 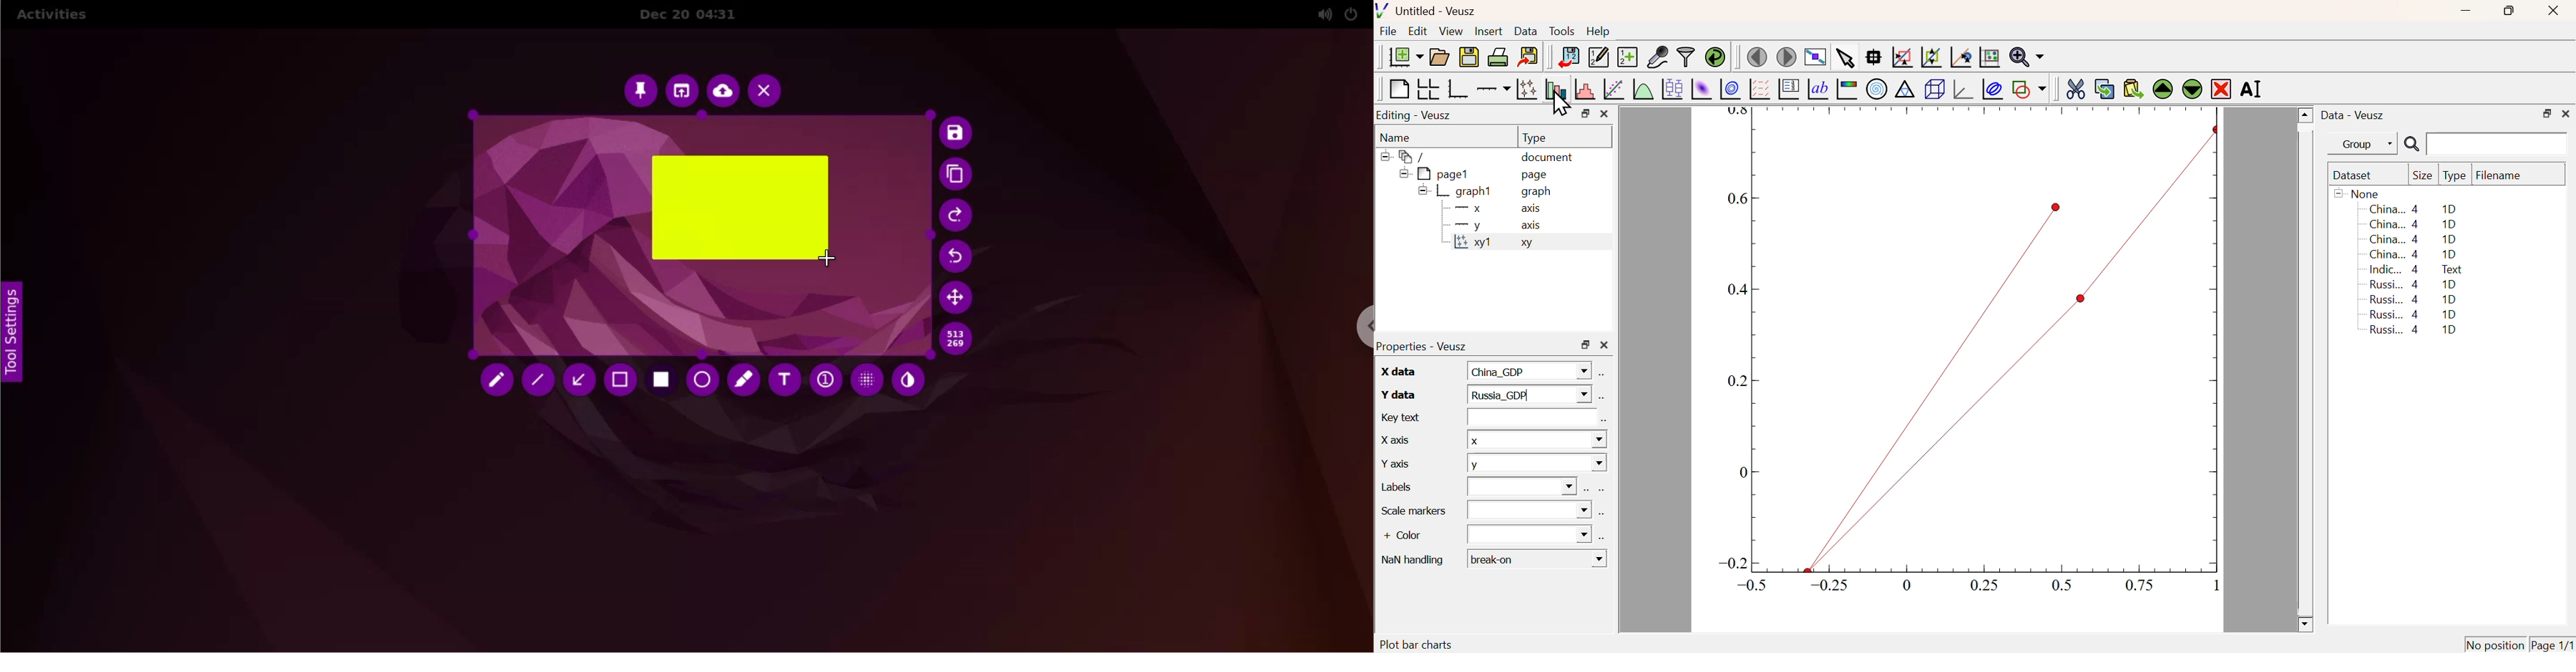 I want to click on Rename, so click(x=2253, y=88).